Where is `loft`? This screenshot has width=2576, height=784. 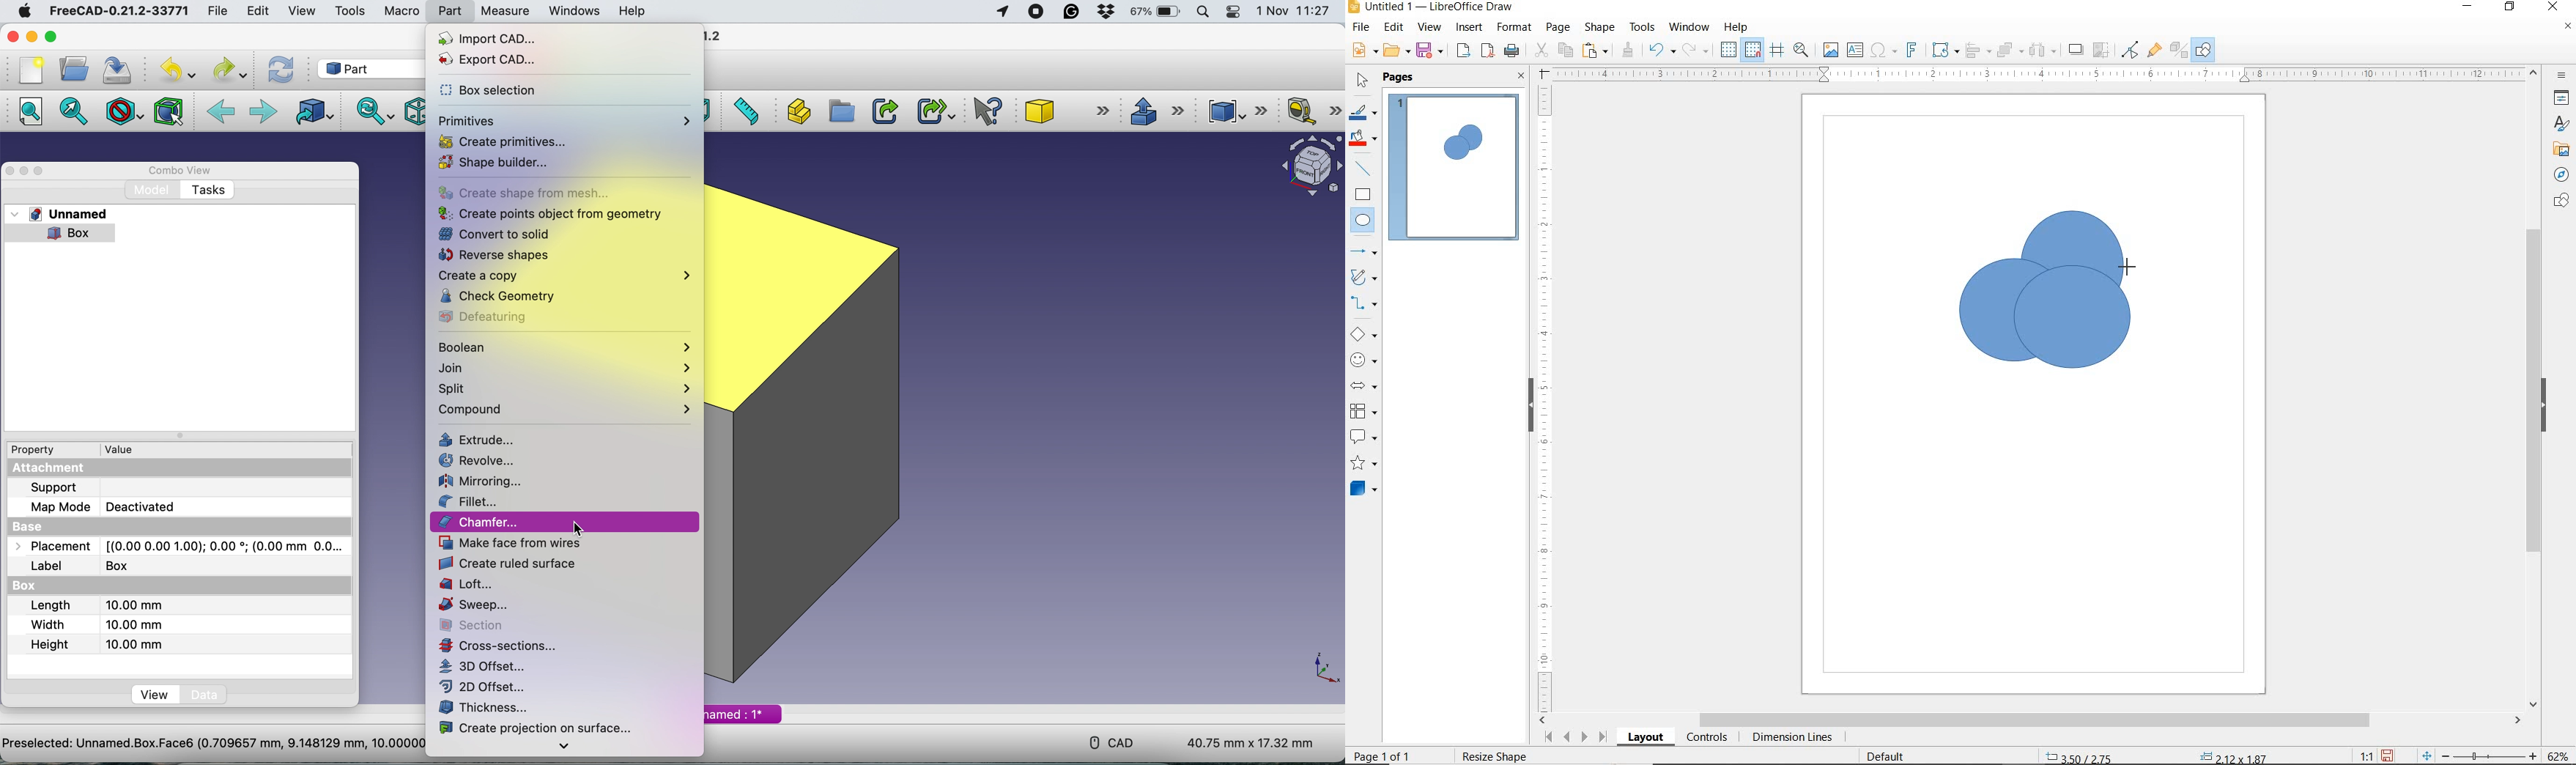
loft is located at coordinates (469, 584).